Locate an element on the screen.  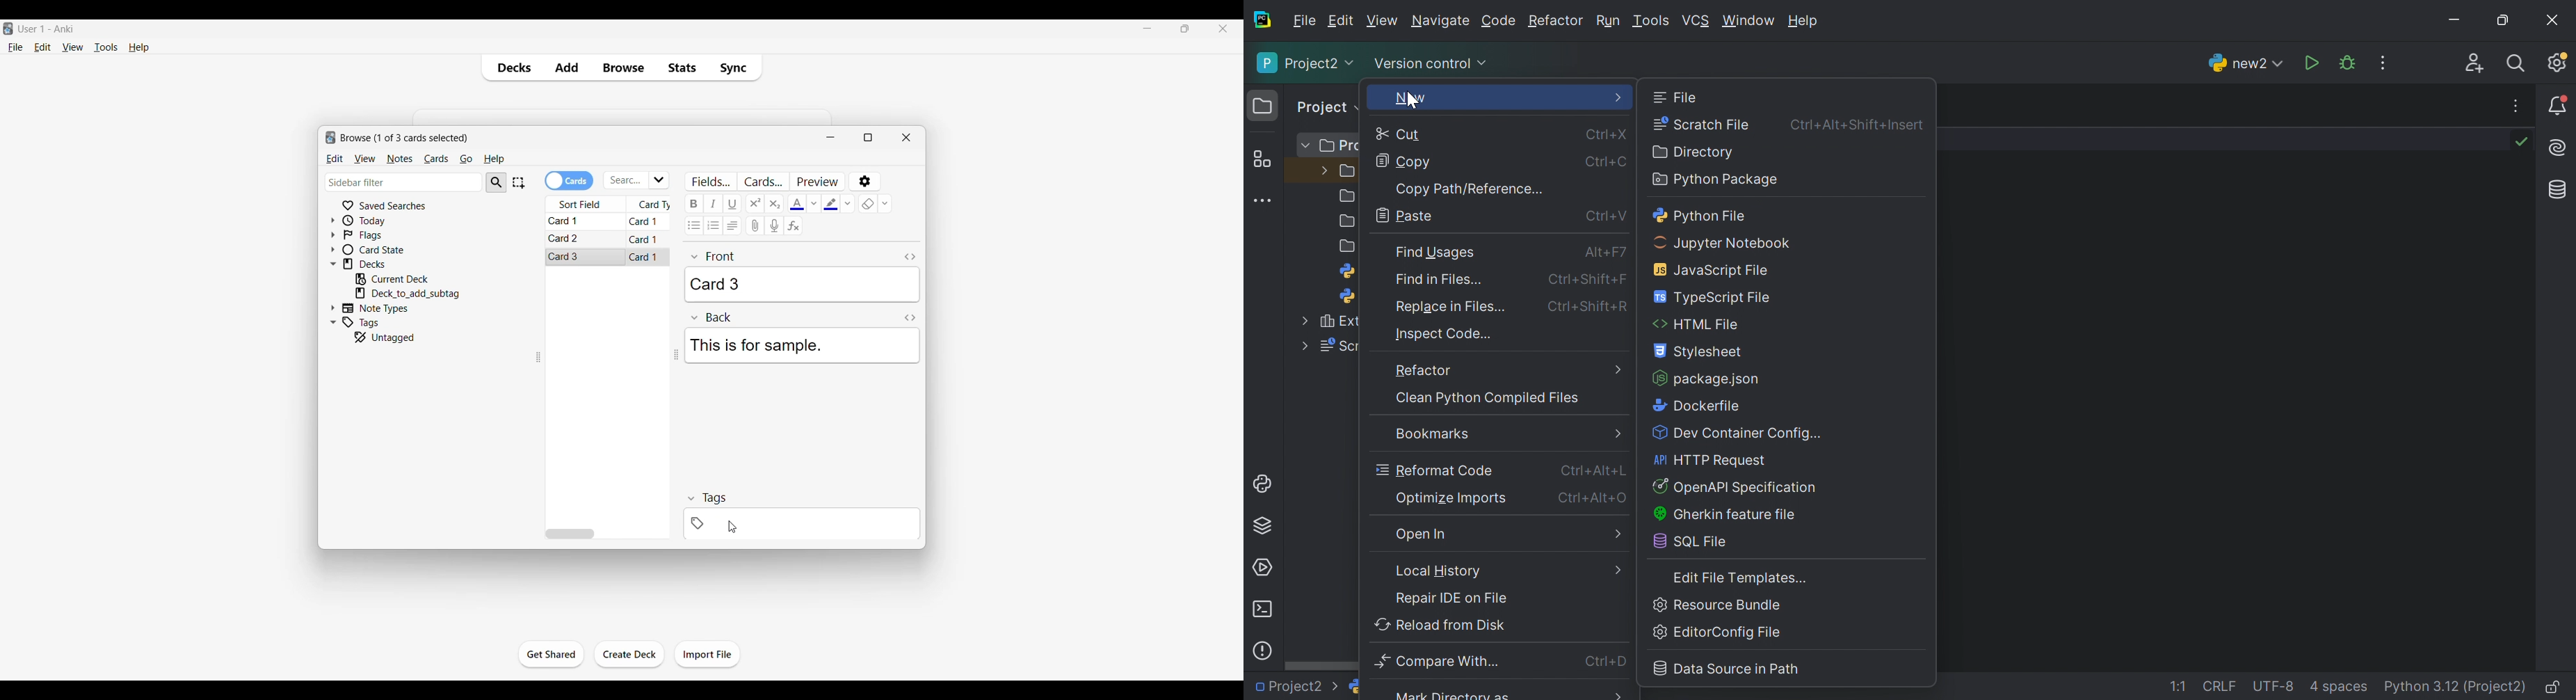
Restore down is located at coordinates (2500, 22).